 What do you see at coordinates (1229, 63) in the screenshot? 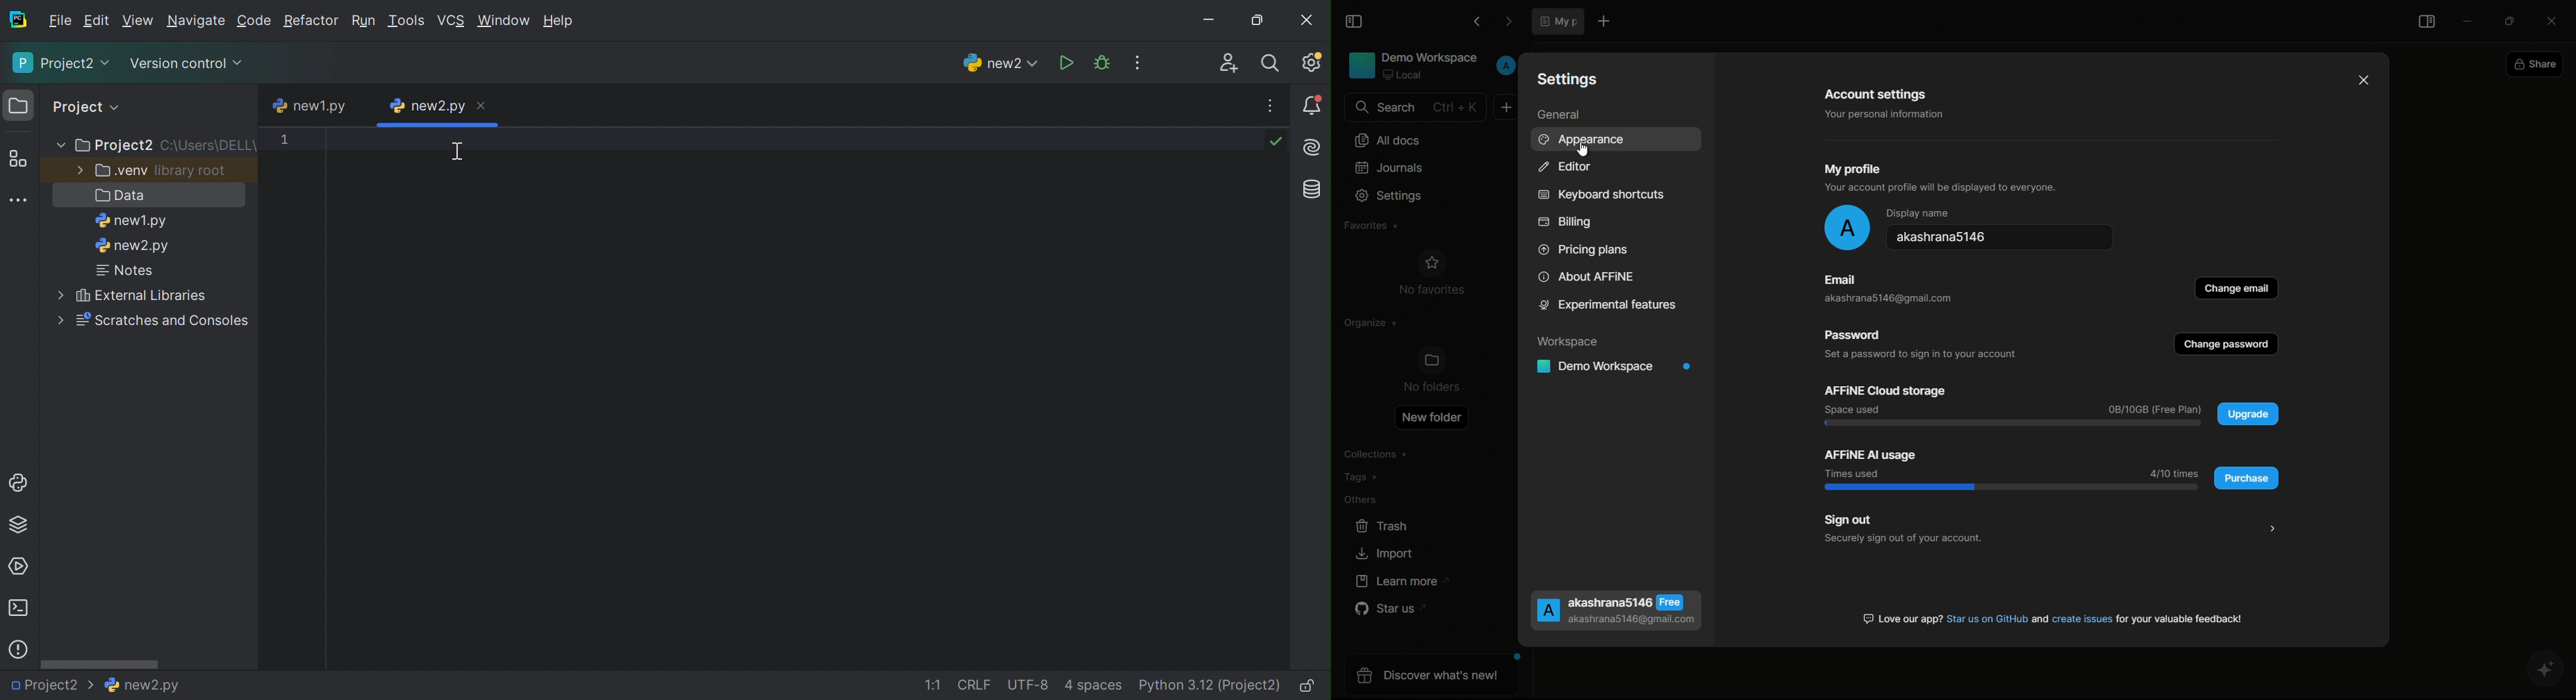
I see `Code with me` at bounding box center [1229, 63].